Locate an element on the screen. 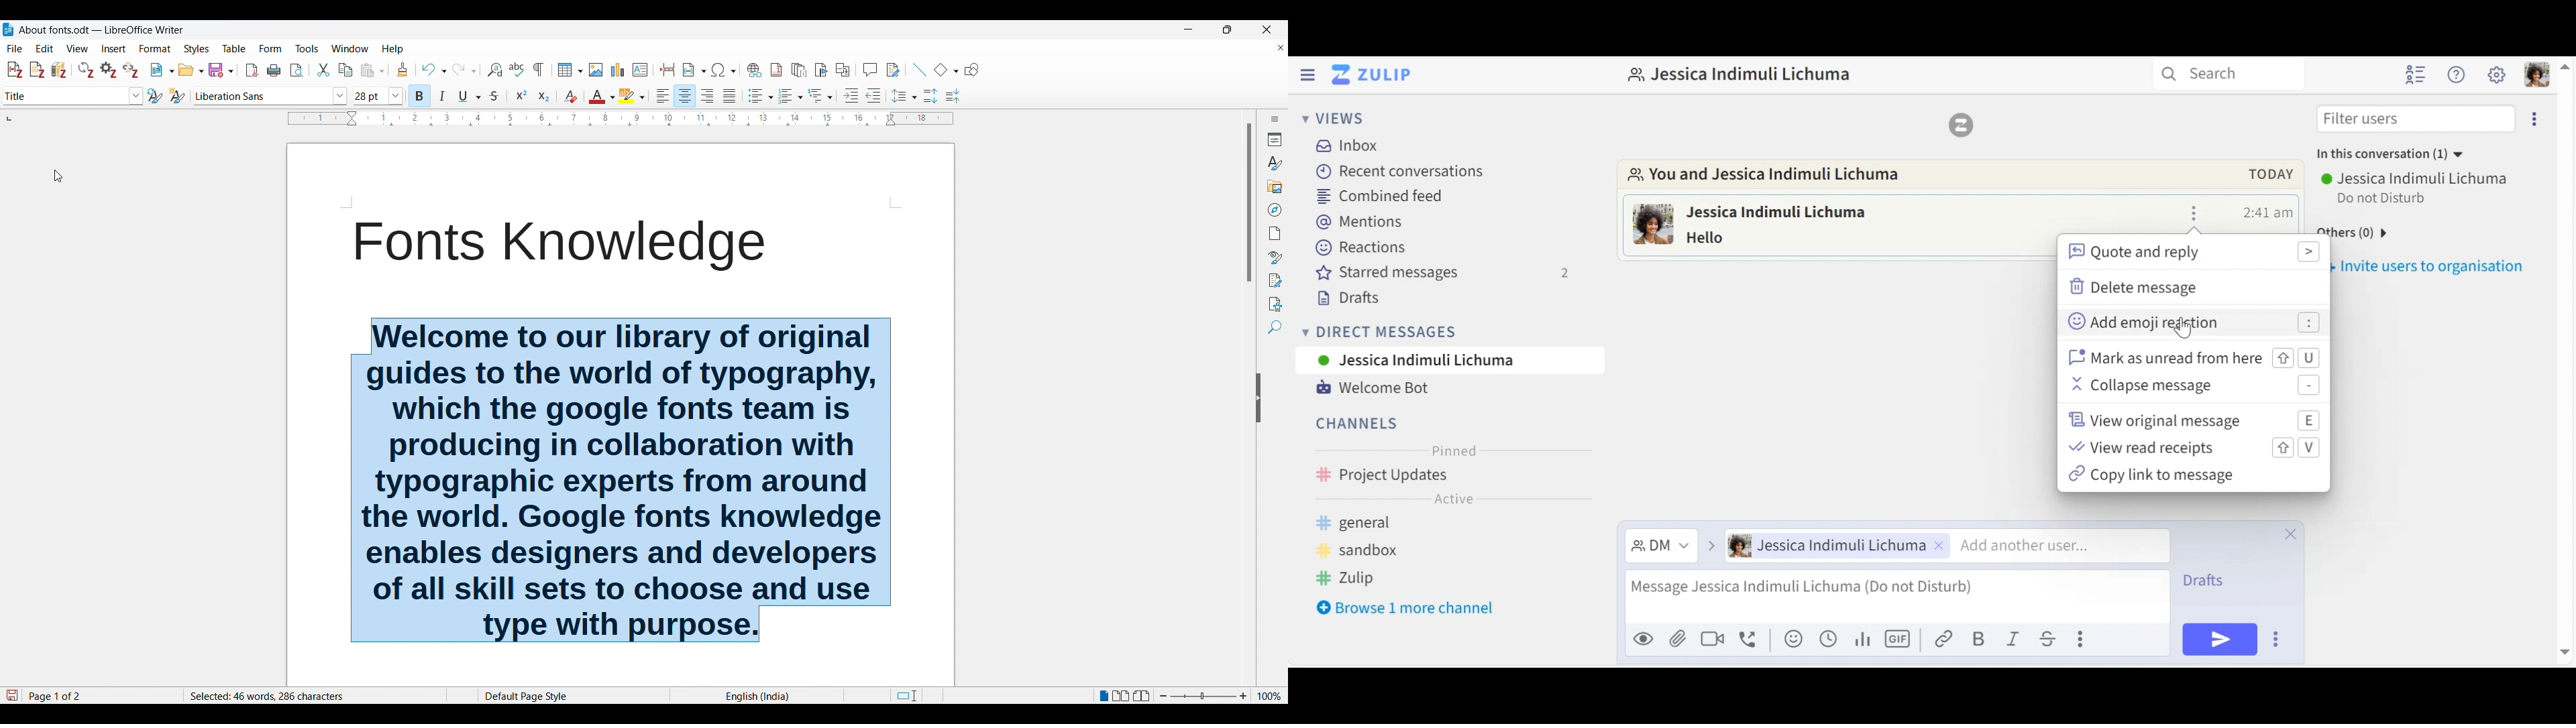 The image size is (2576, 728). Close is located at coordinates (2292, 532).